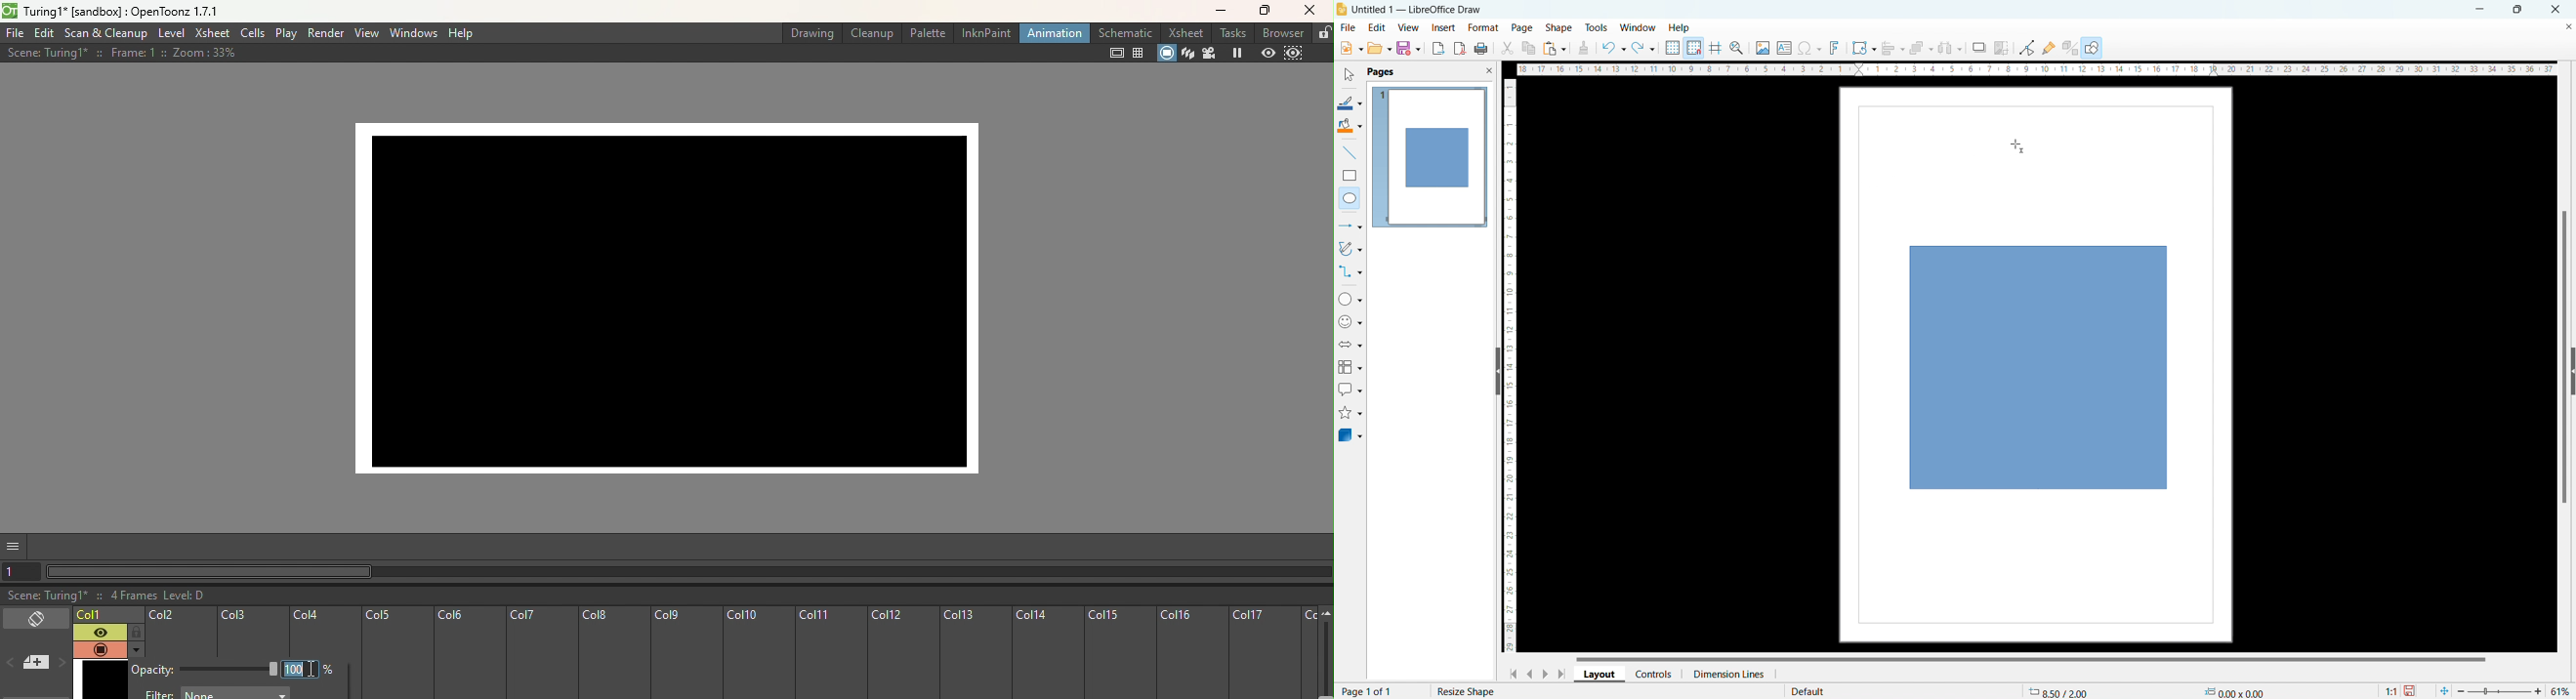 The height and width of the screenshot is (700, 2576). What do you see at coordinates (1349, 197) in the screenshot?
I see `elipse` at bounding box center [1349, 197].